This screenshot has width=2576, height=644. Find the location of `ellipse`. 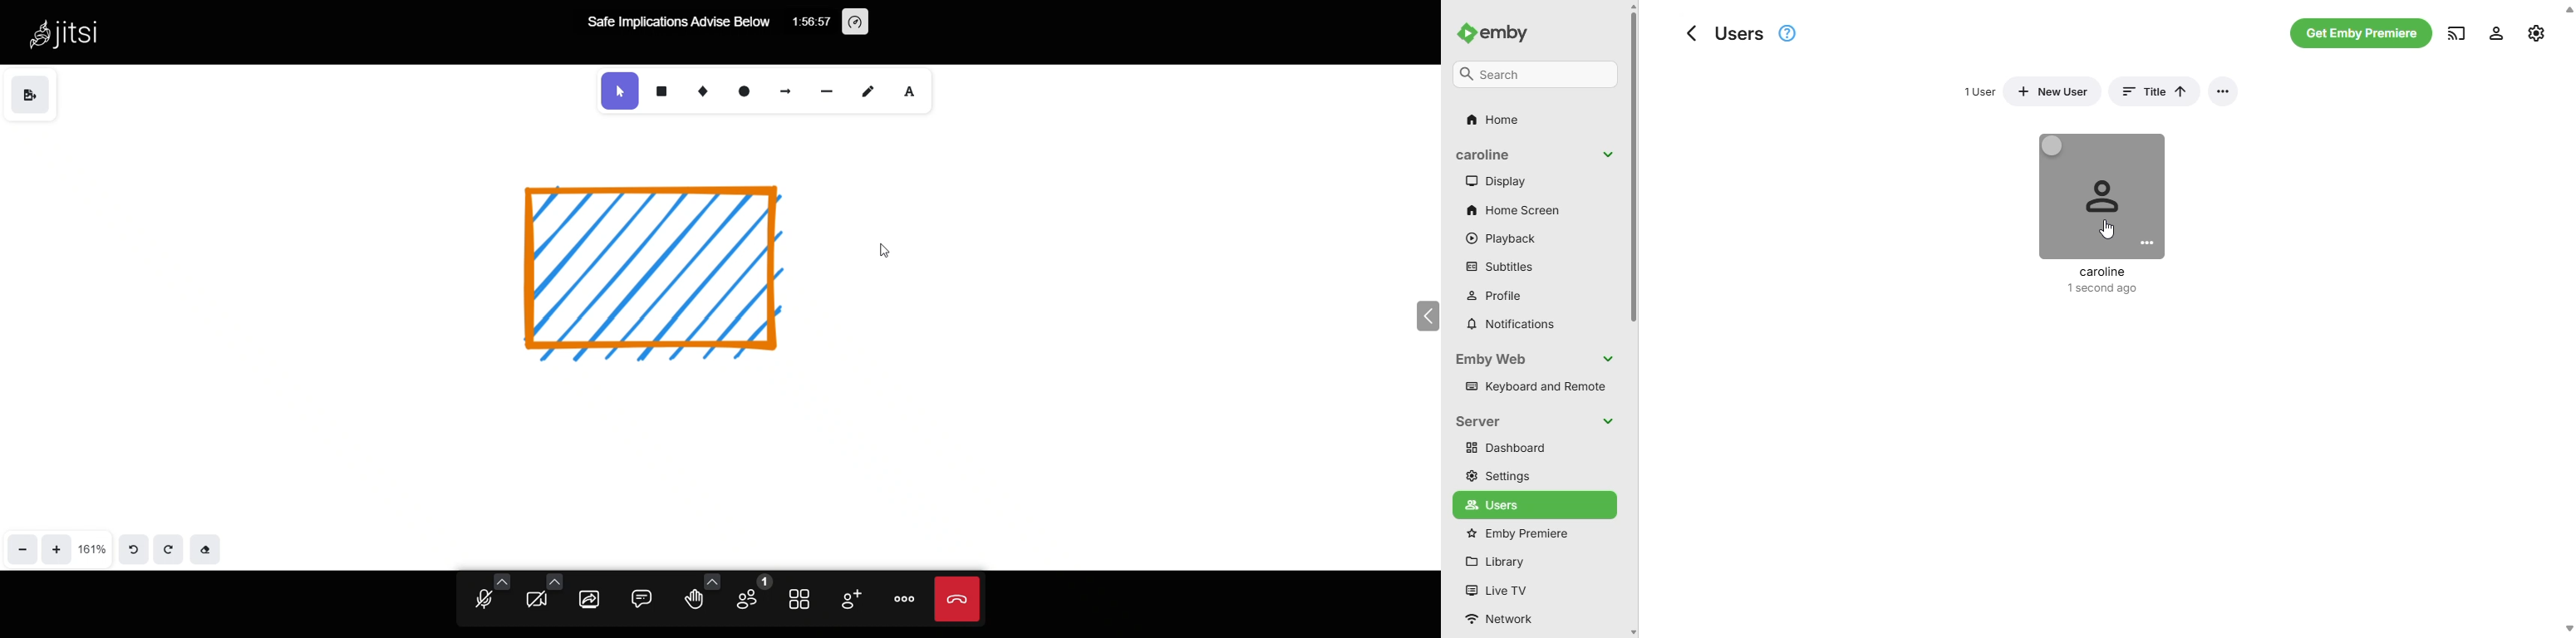

ellipse is located at coordinates (746, 92).